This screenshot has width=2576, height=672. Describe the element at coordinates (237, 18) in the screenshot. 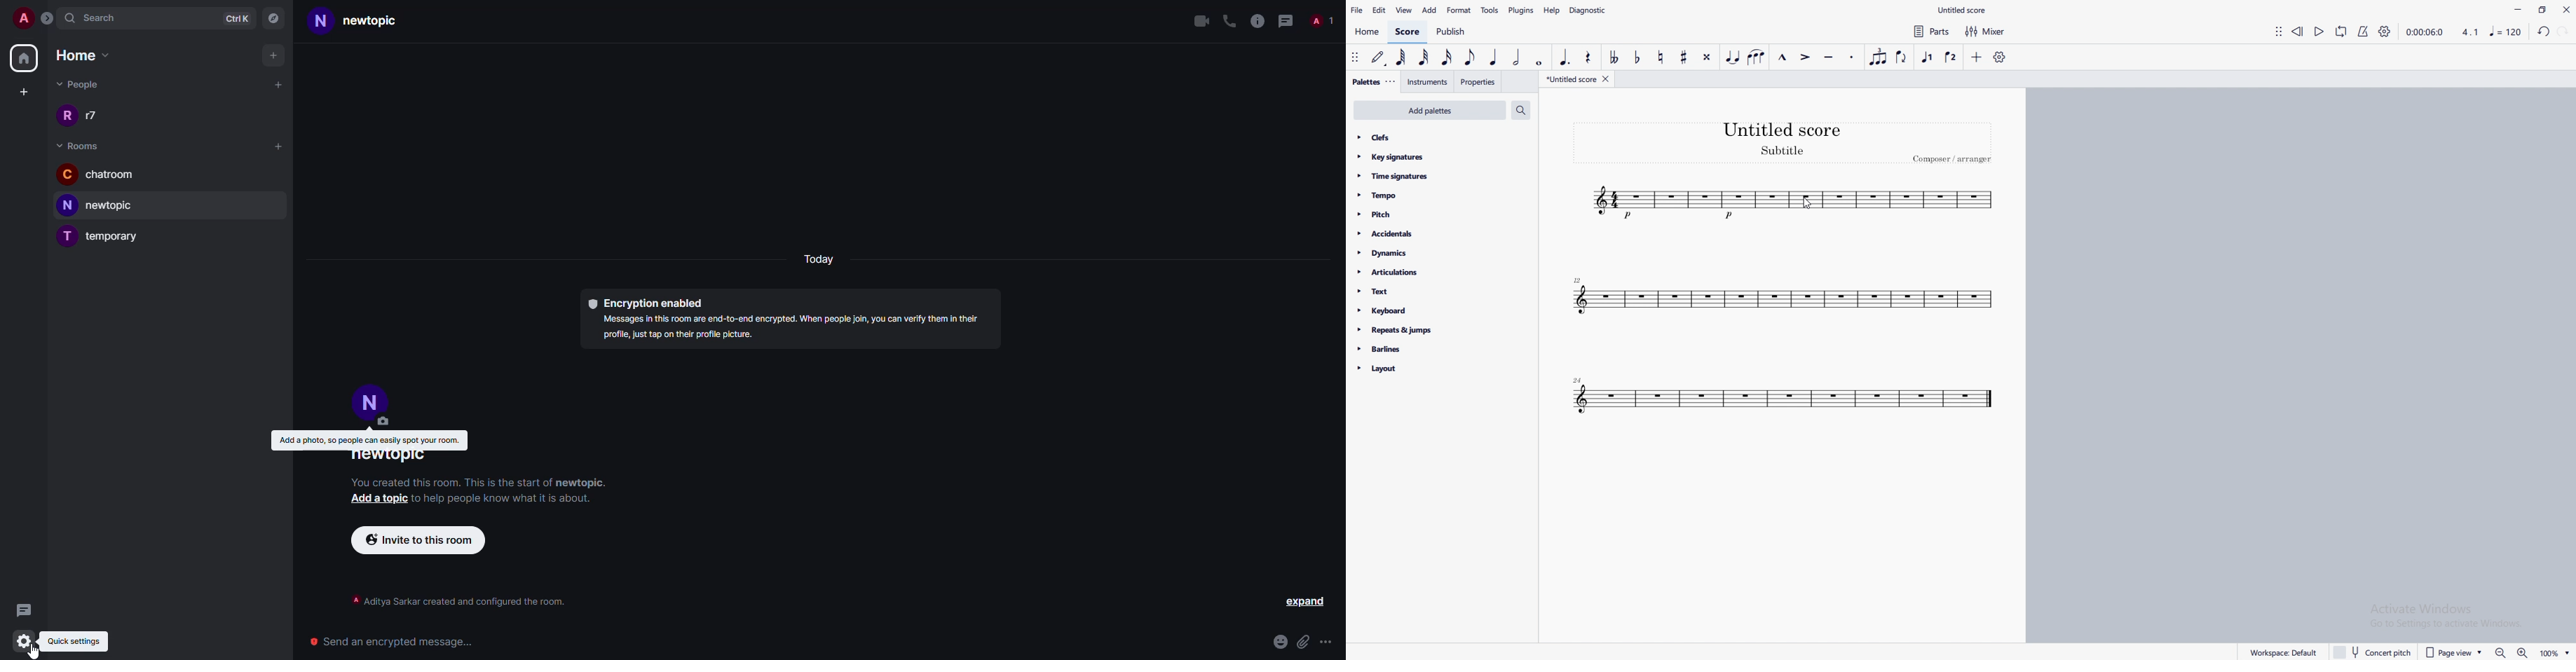

I see `ctrlK` at that location.